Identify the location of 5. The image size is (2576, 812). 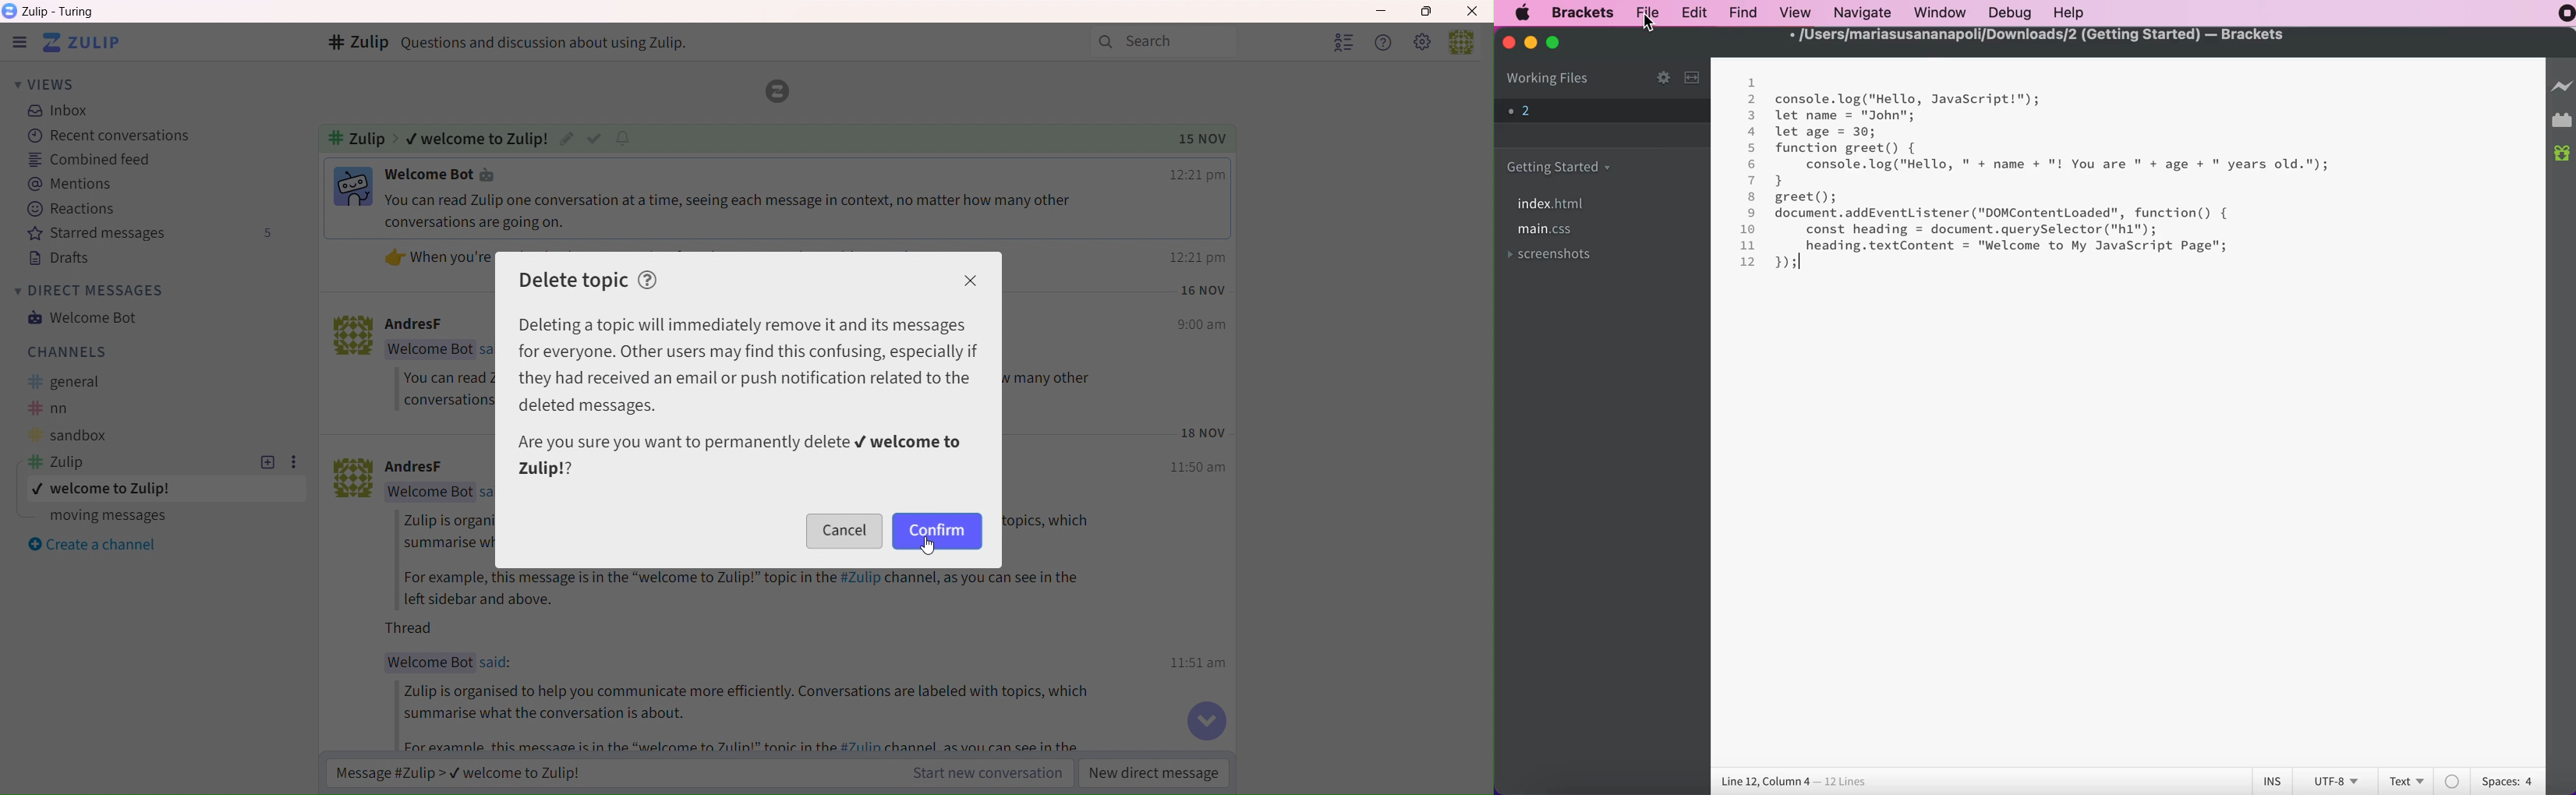
(1753, 148).